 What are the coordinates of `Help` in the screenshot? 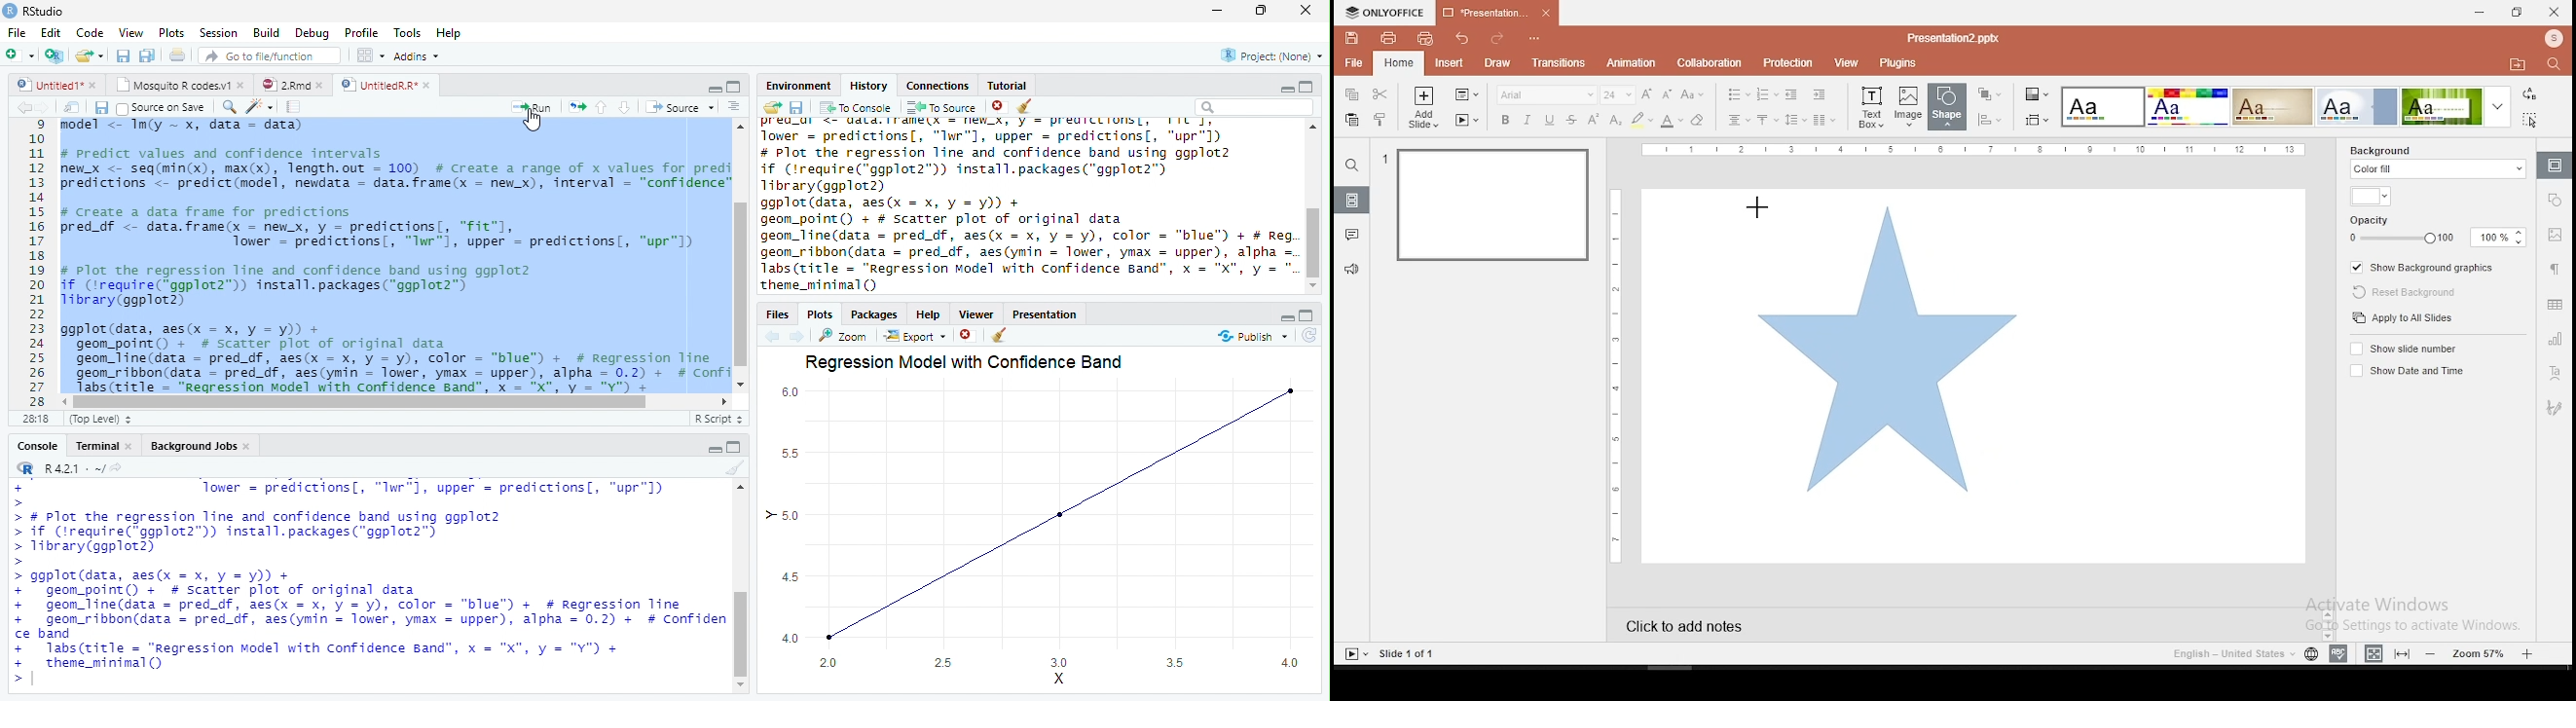 It's located at (931, 314).